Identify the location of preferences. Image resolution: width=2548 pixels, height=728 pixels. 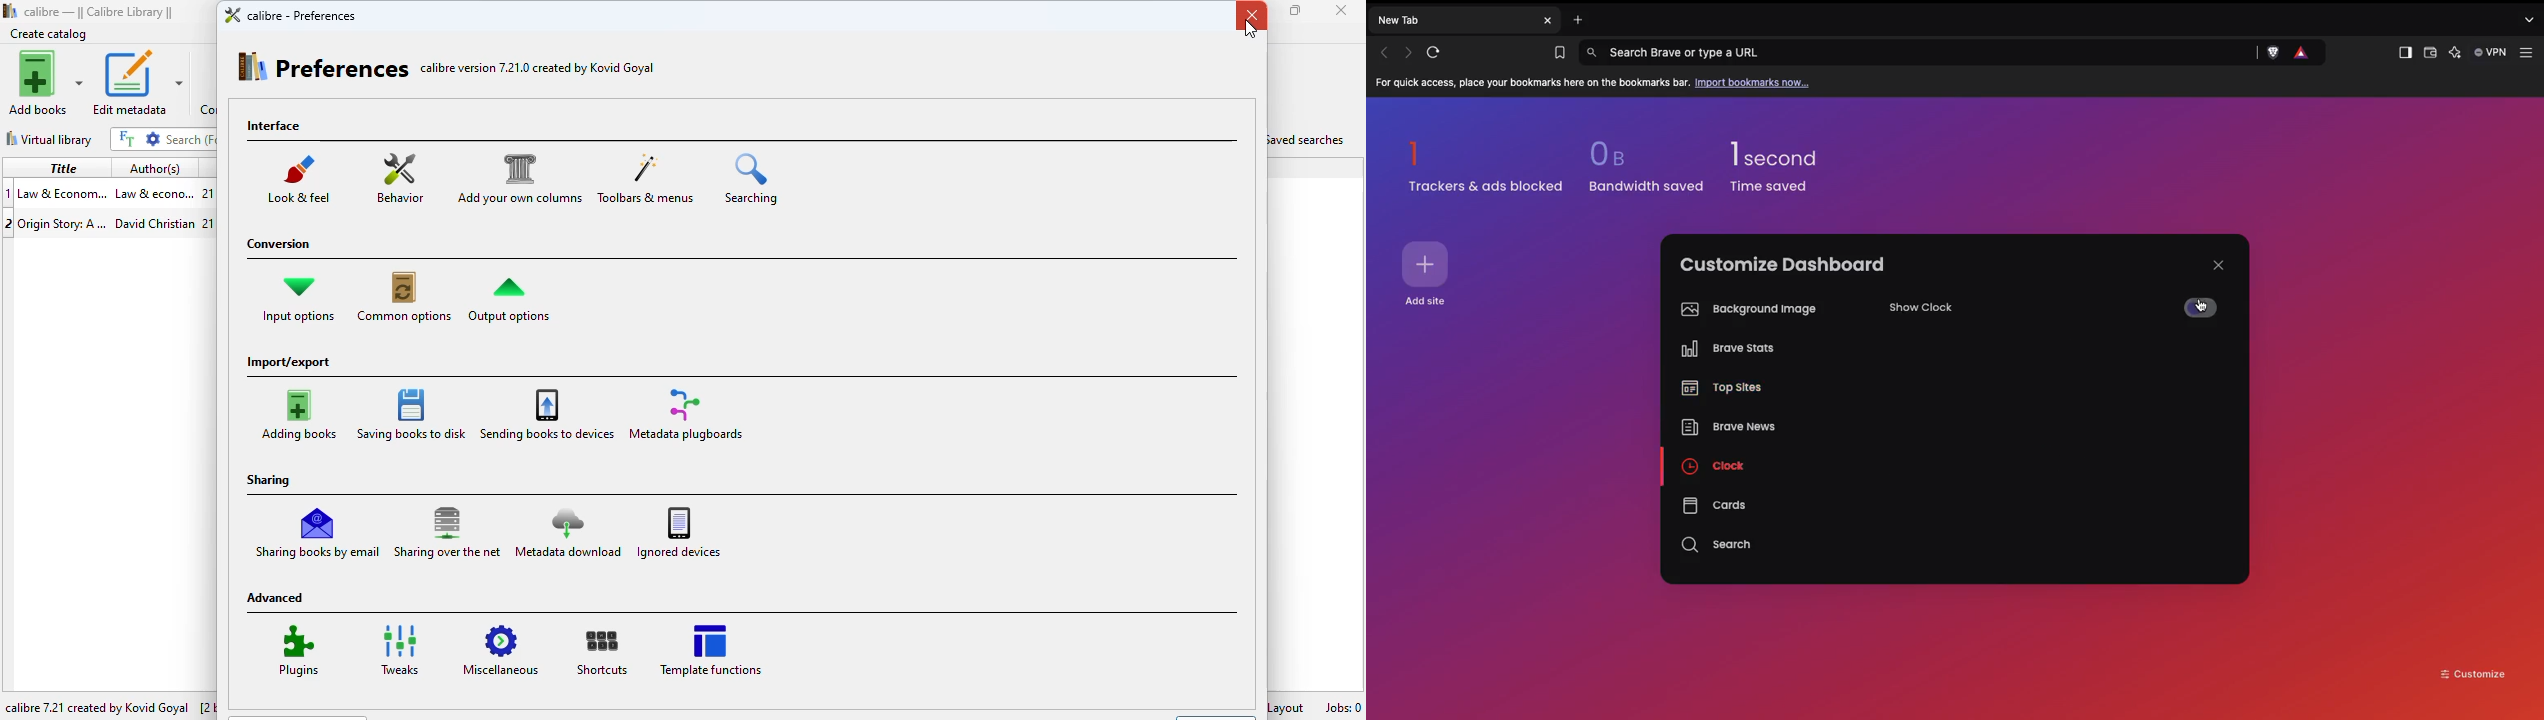
(324, 65).